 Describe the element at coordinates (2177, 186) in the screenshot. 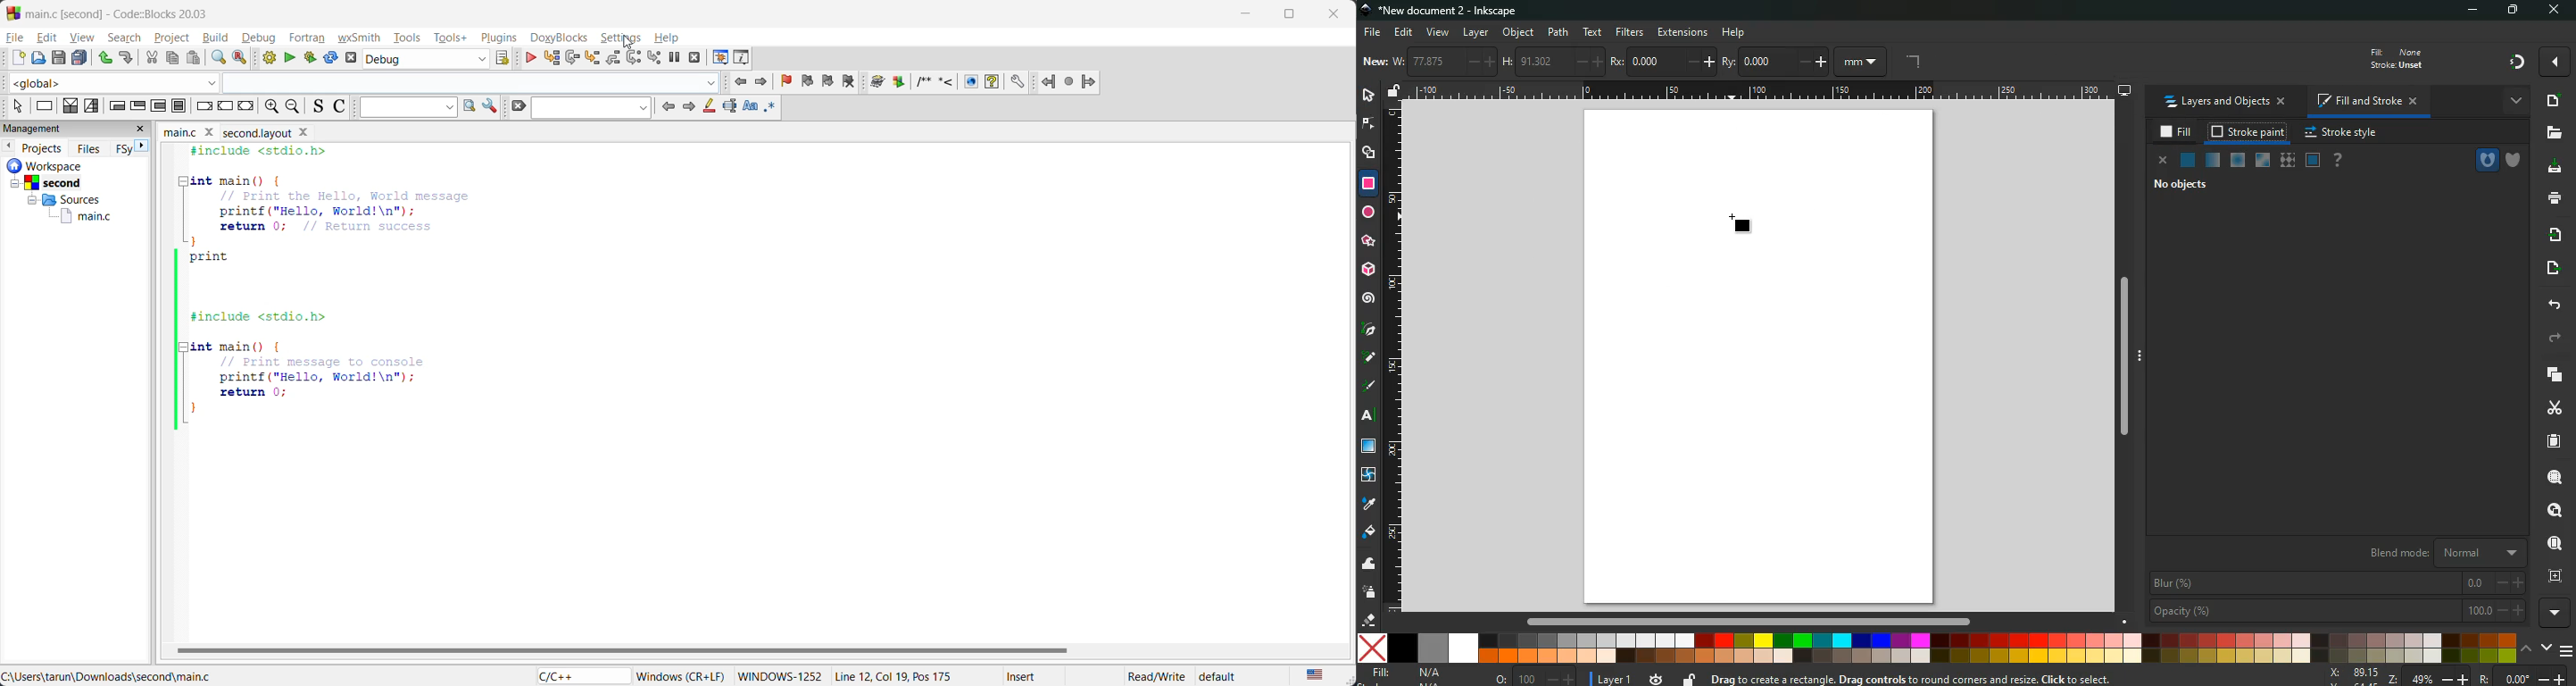

I see `no objects` at that location.